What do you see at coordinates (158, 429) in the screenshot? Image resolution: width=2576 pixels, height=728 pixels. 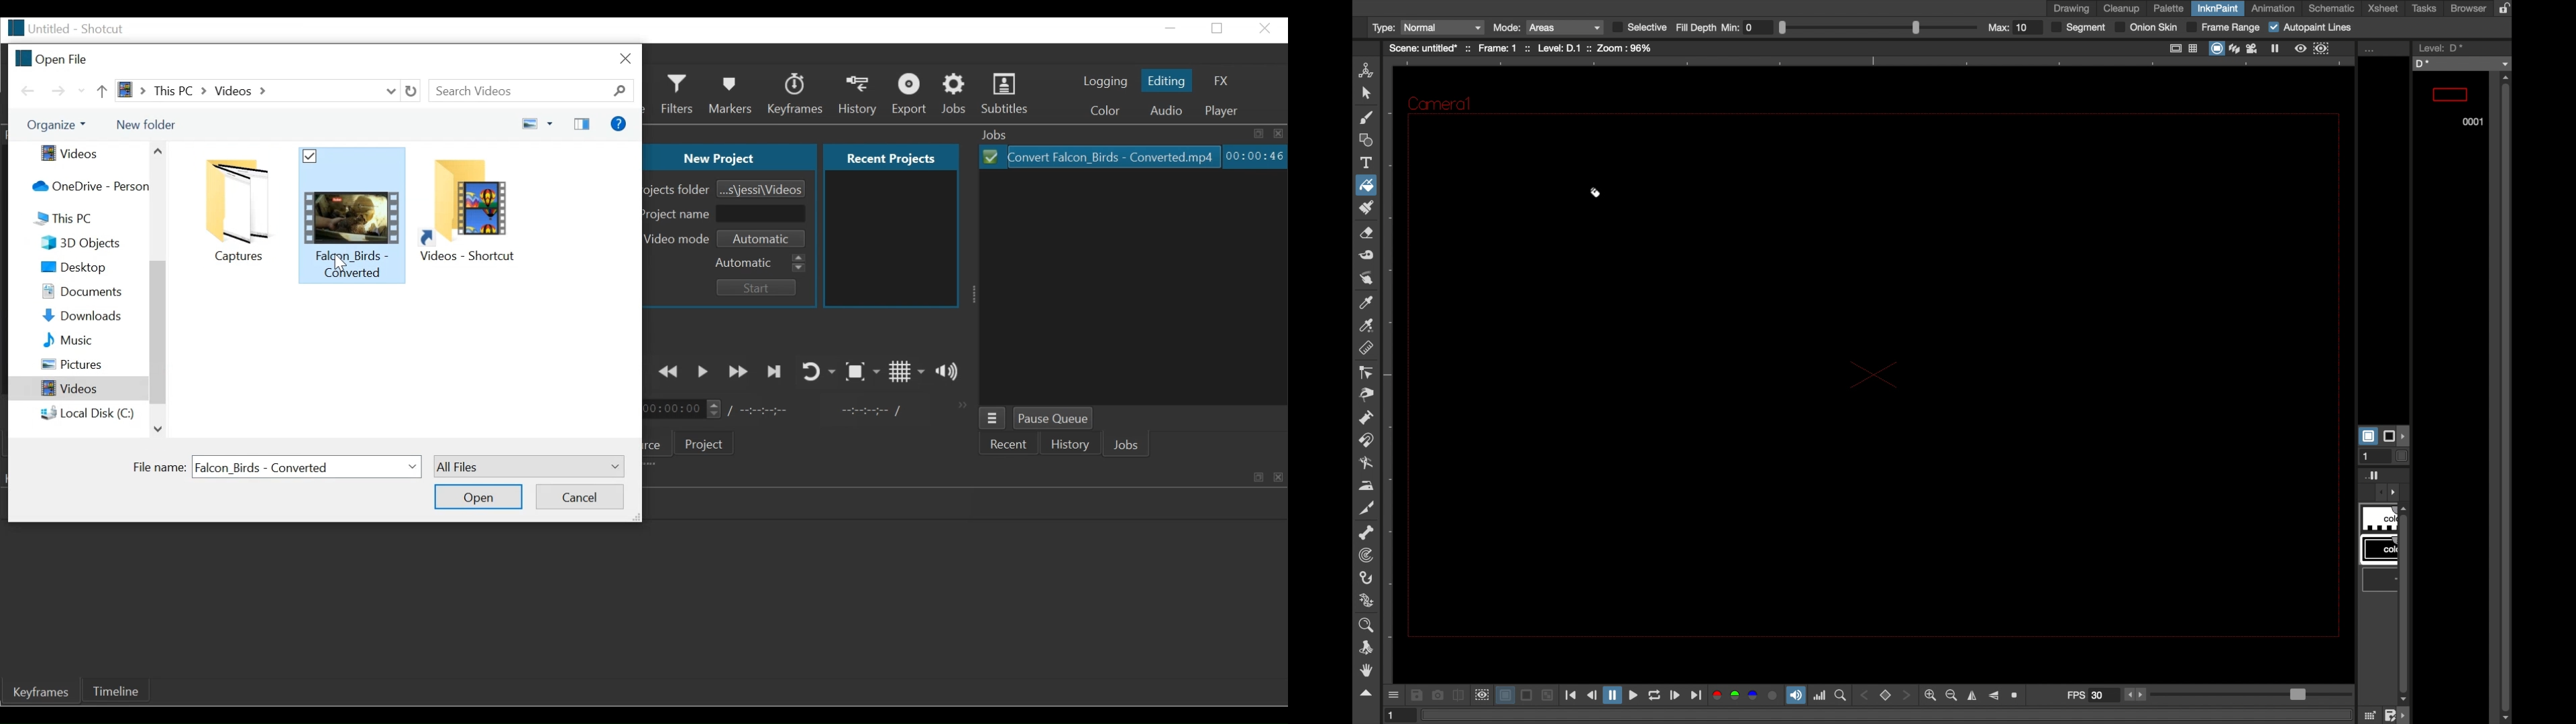 I see `Scroll down` at bounding box center [158, 429].